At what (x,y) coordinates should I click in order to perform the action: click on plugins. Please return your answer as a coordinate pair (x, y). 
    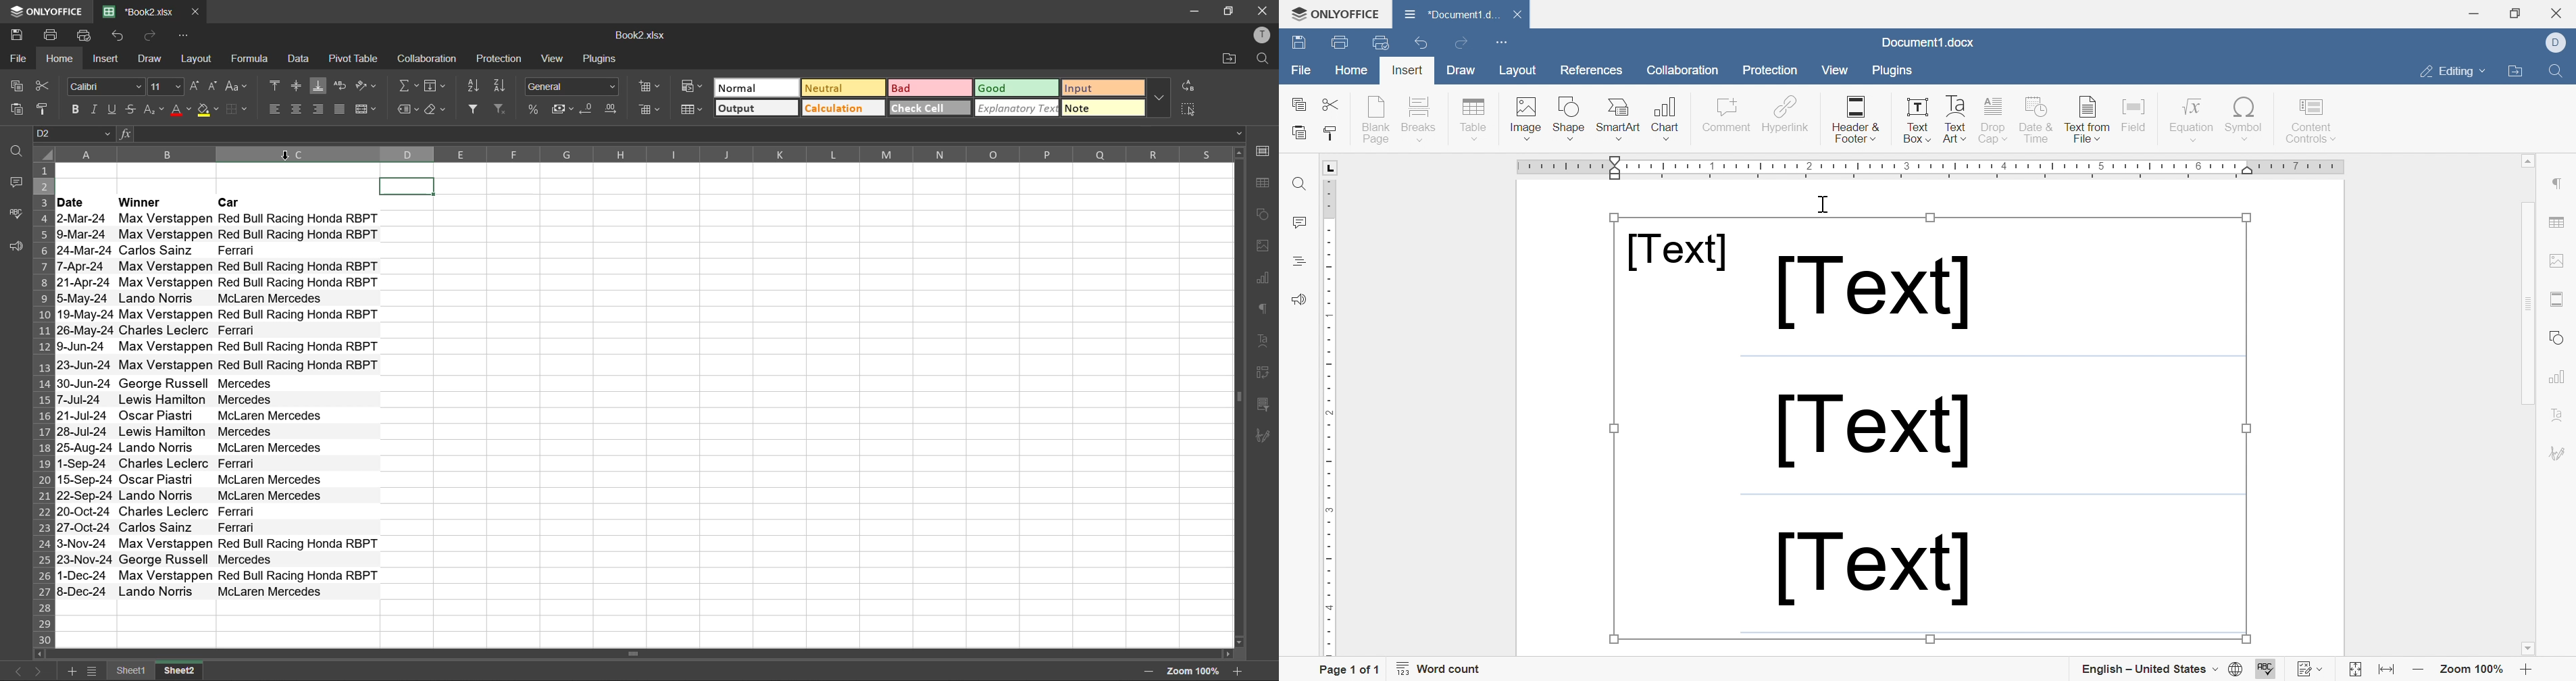
    Looking at the image, I should click on (600, 59).